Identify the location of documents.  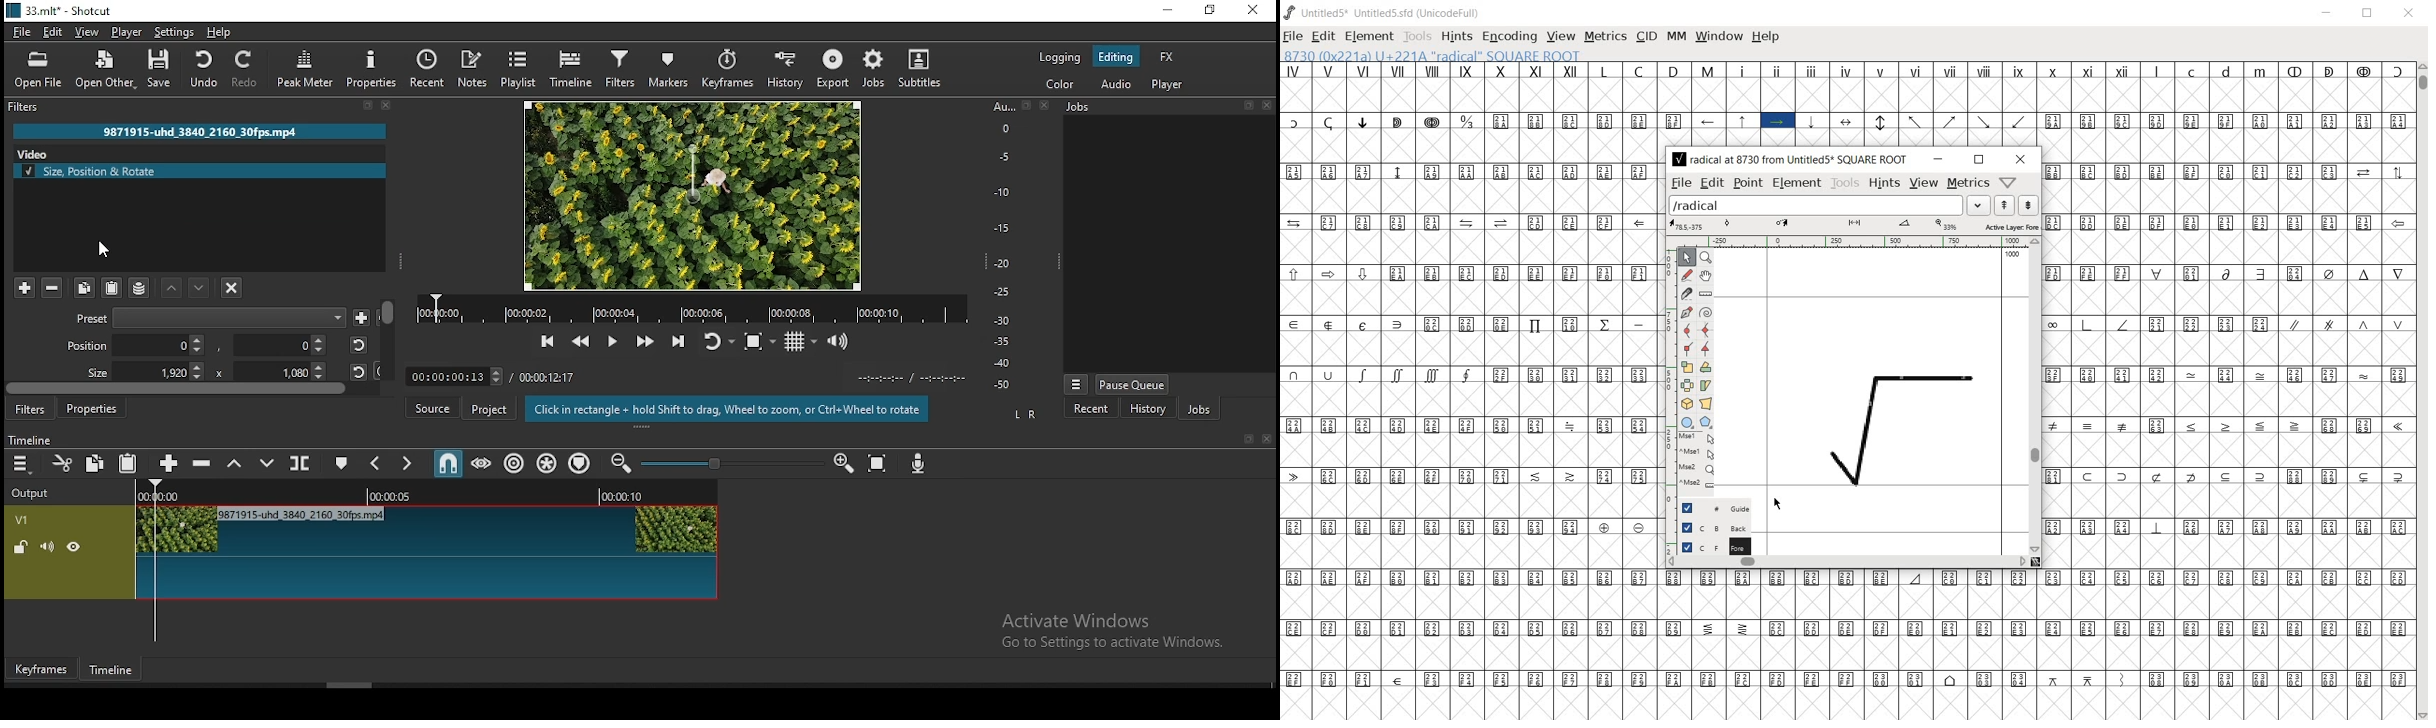
(1890, 249).